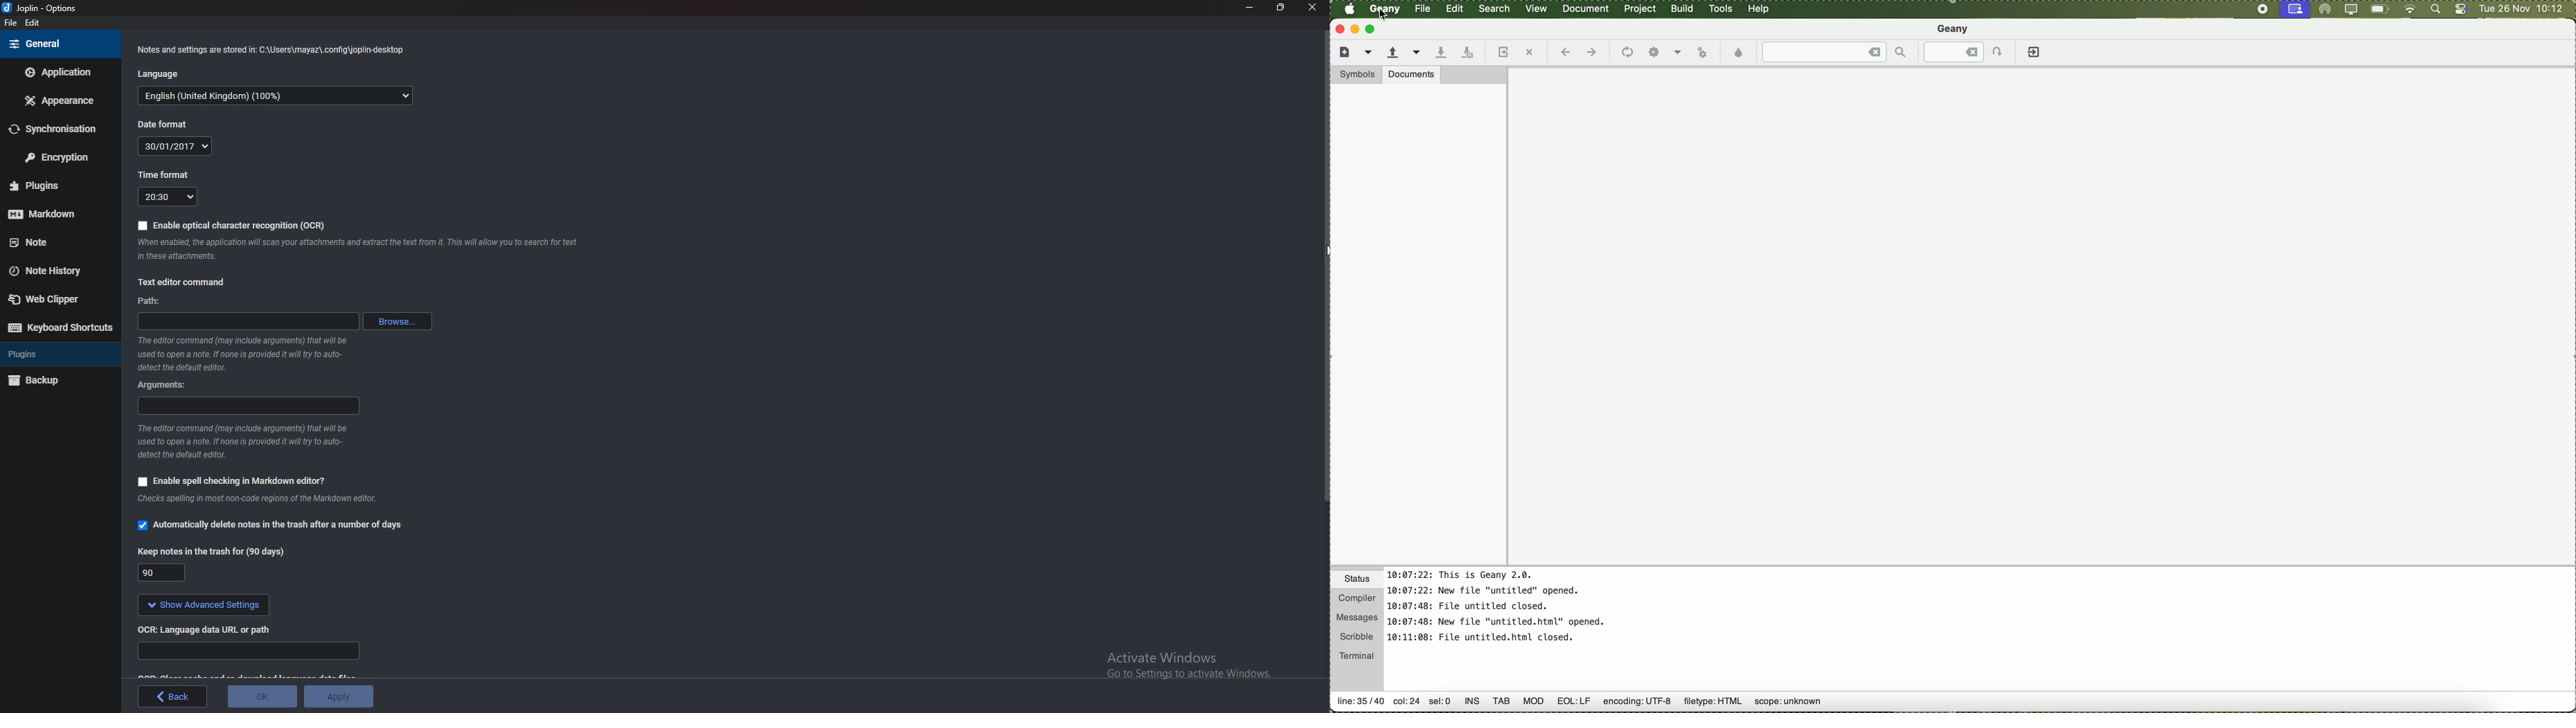  What do you see at coordinates (52, 186) in the screenshot?
I see `Plugins` at bounding box center [52, 186].